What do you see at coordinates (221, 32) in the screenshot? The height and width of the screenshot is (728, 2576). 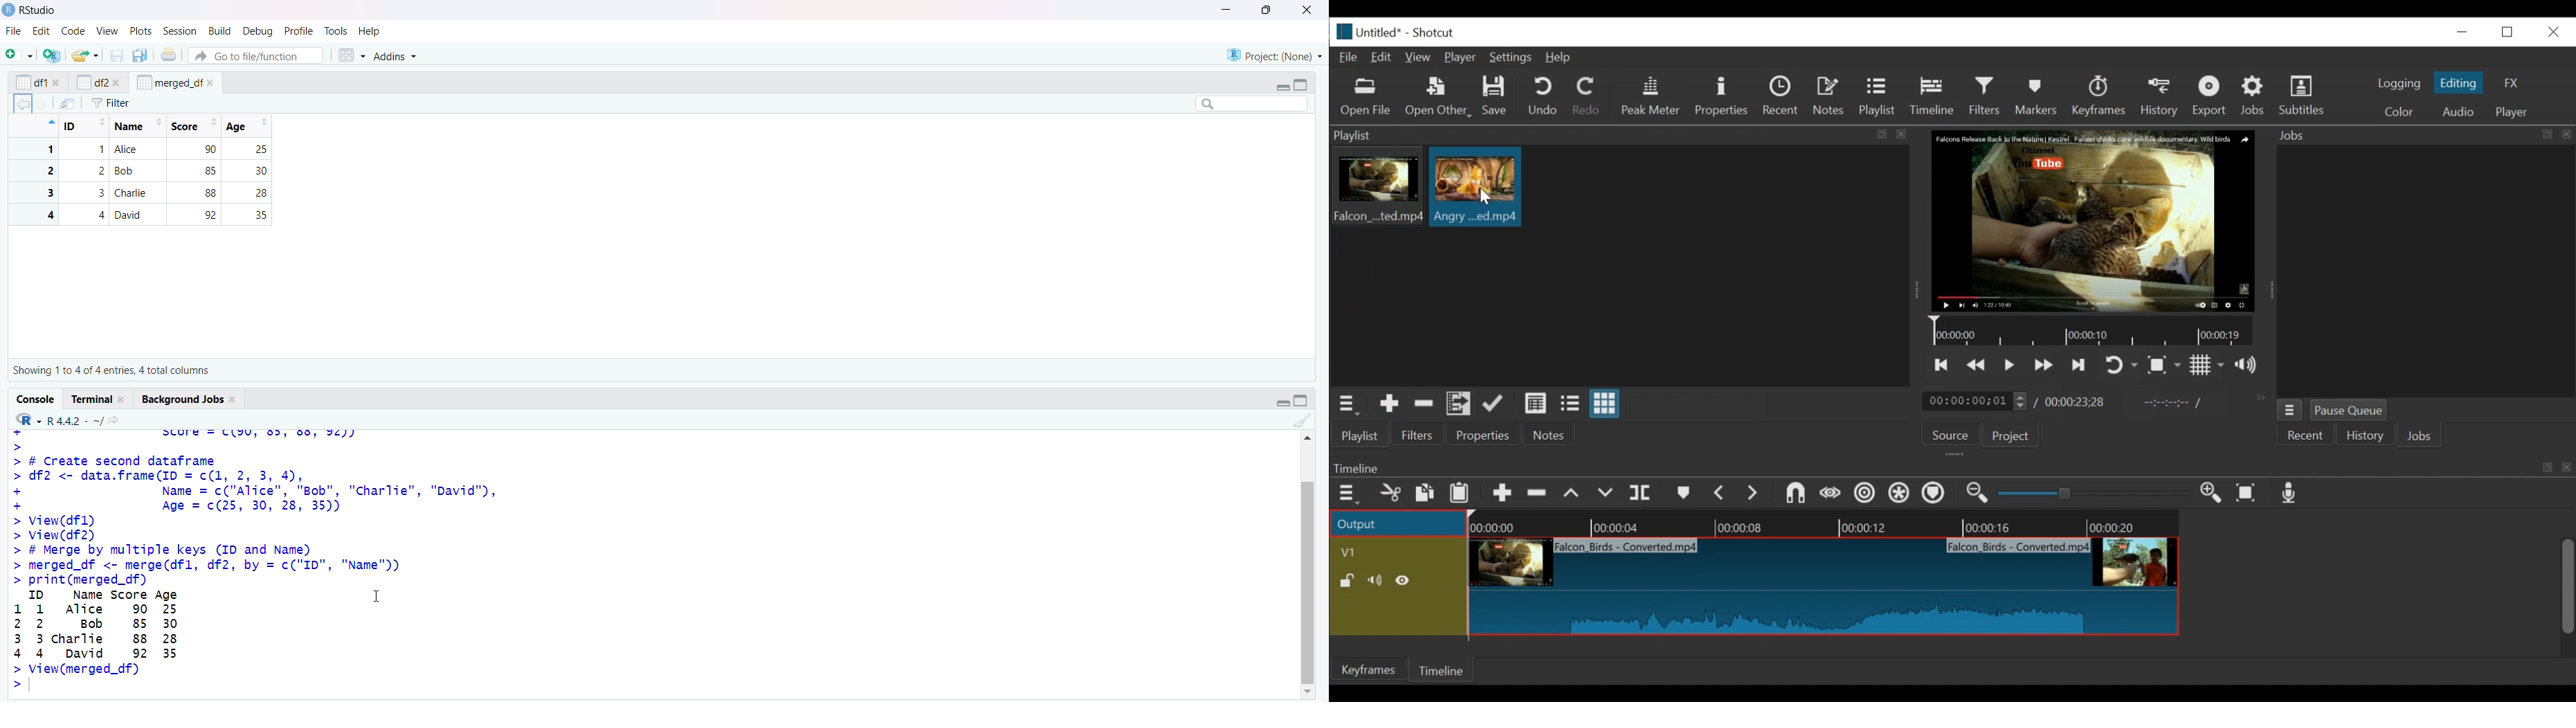 I see `build` at bounding box center [221, 32].